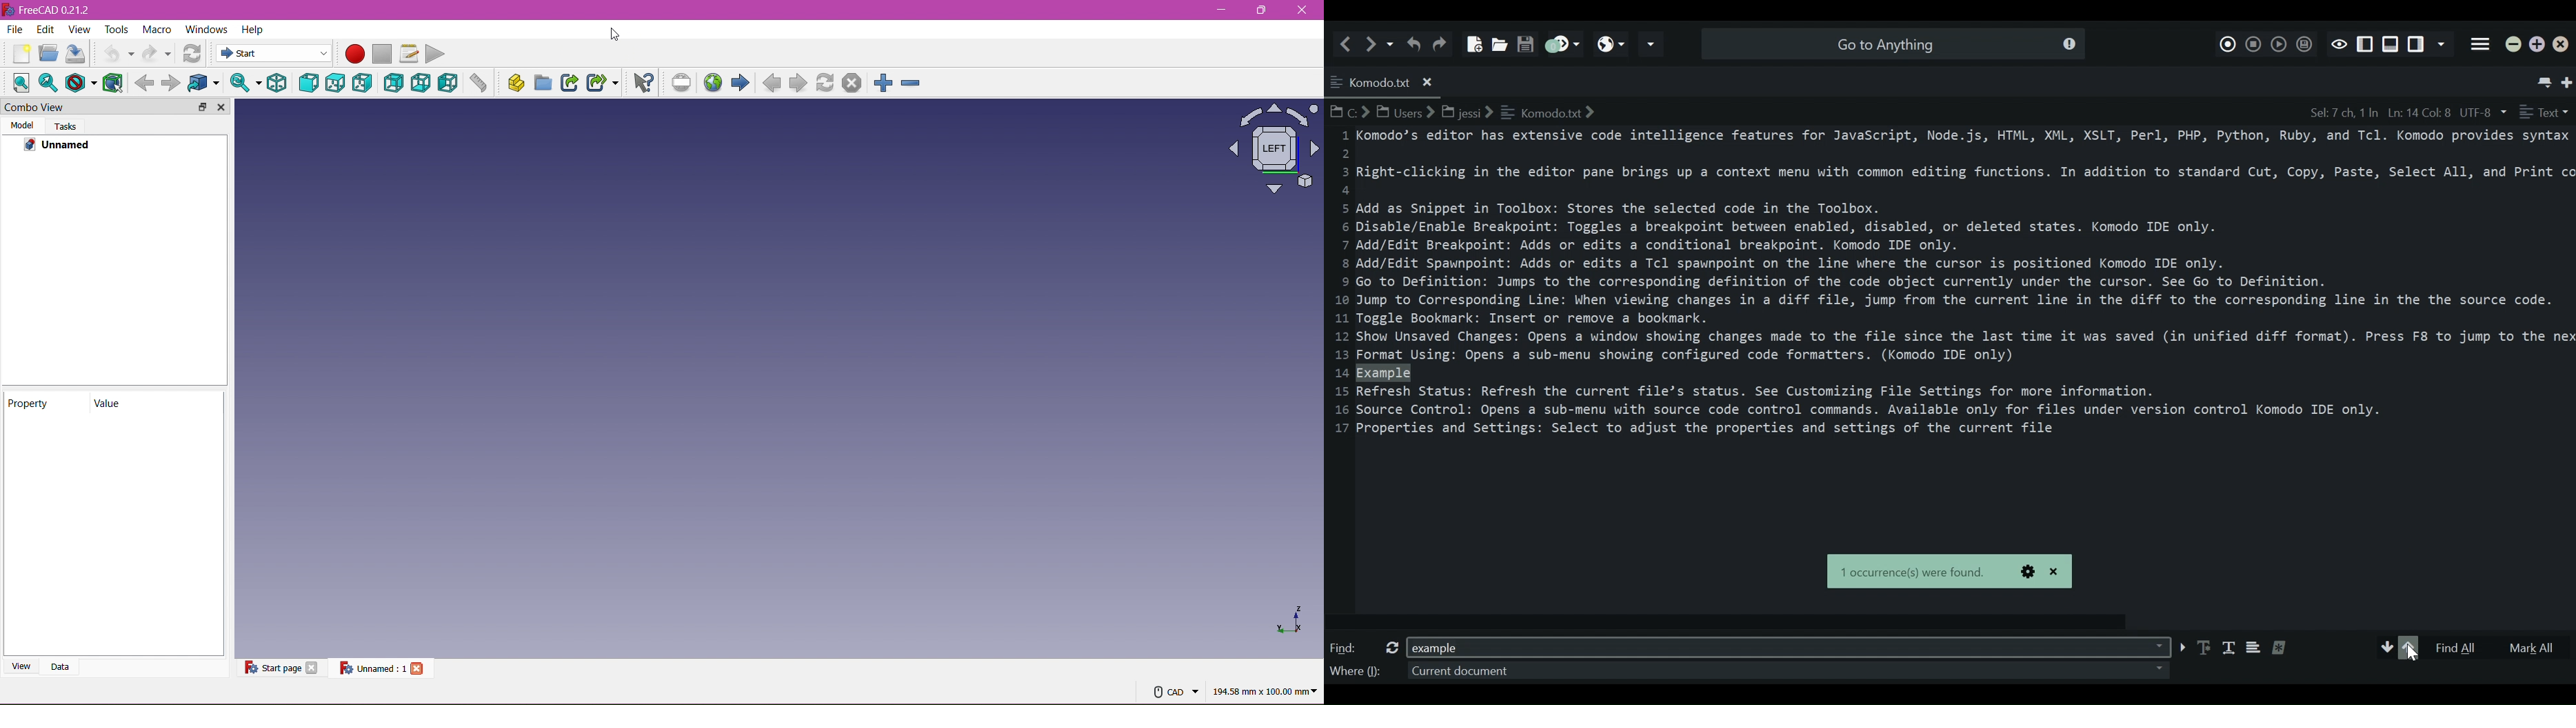 This screenshot has width=2576, height=728. I want to click on Value, so click(125, 401).